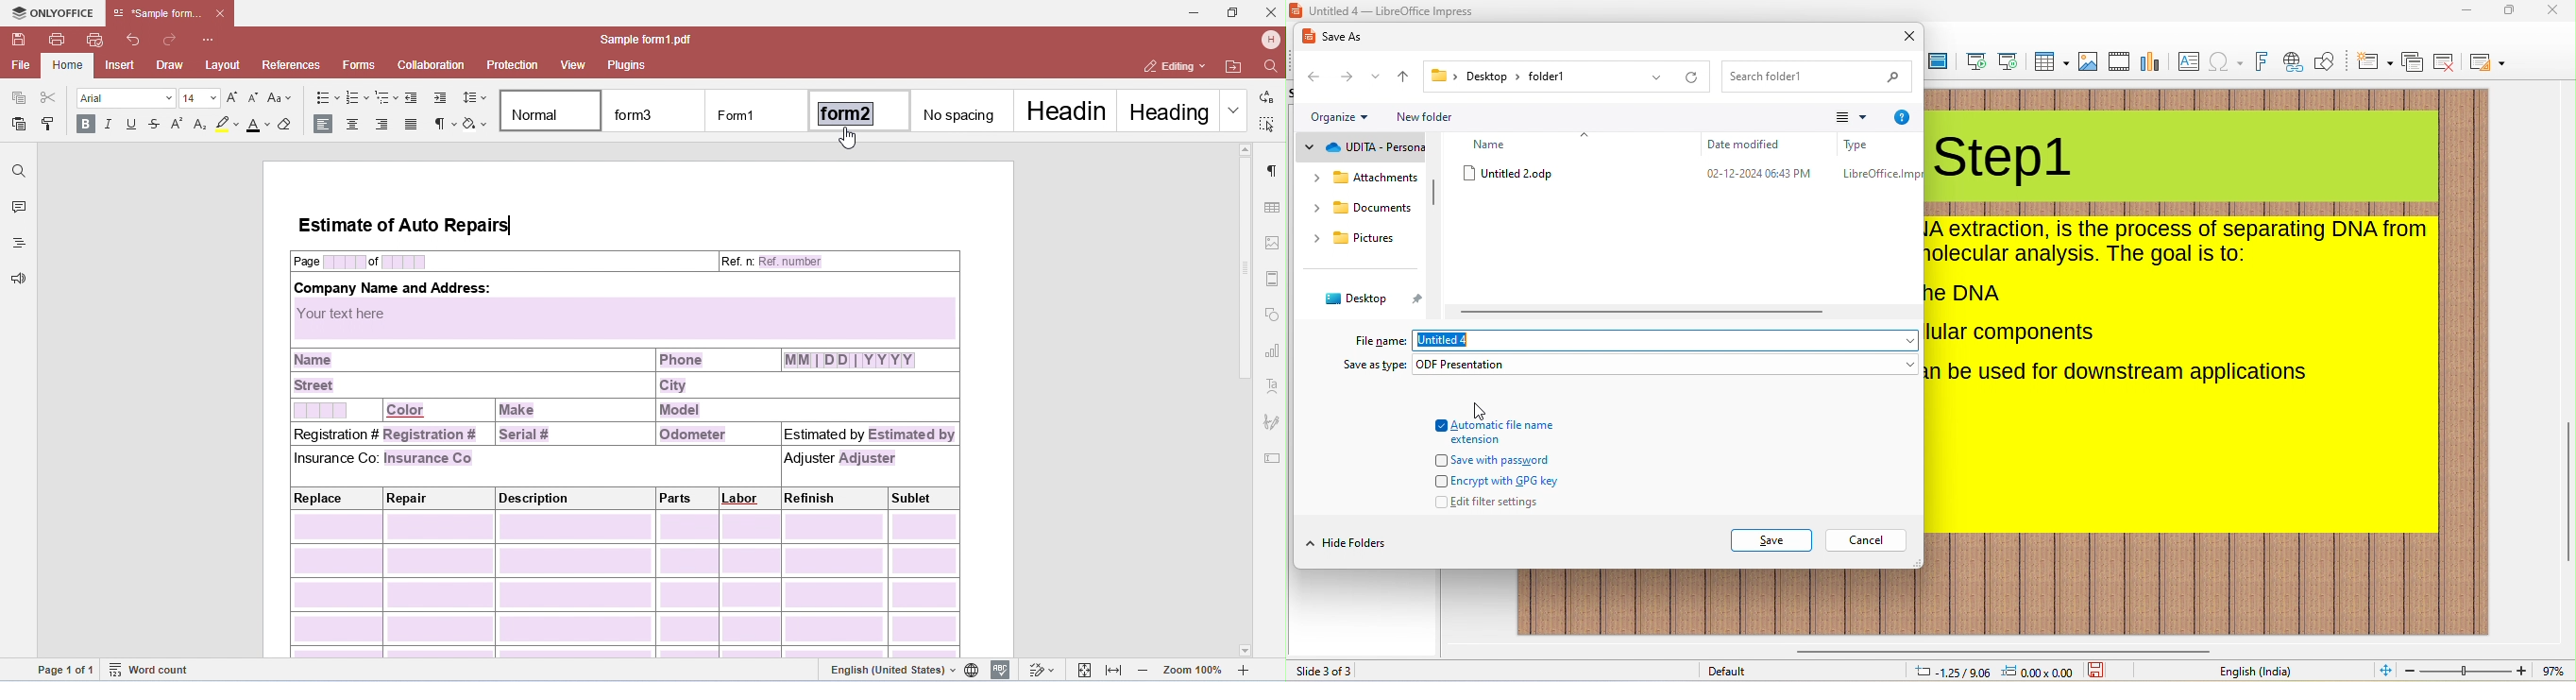 This screenshot has width=2576, height=700. Describe the element at coordinates (2557, 11) in the screenshot. I see `close` at that location.